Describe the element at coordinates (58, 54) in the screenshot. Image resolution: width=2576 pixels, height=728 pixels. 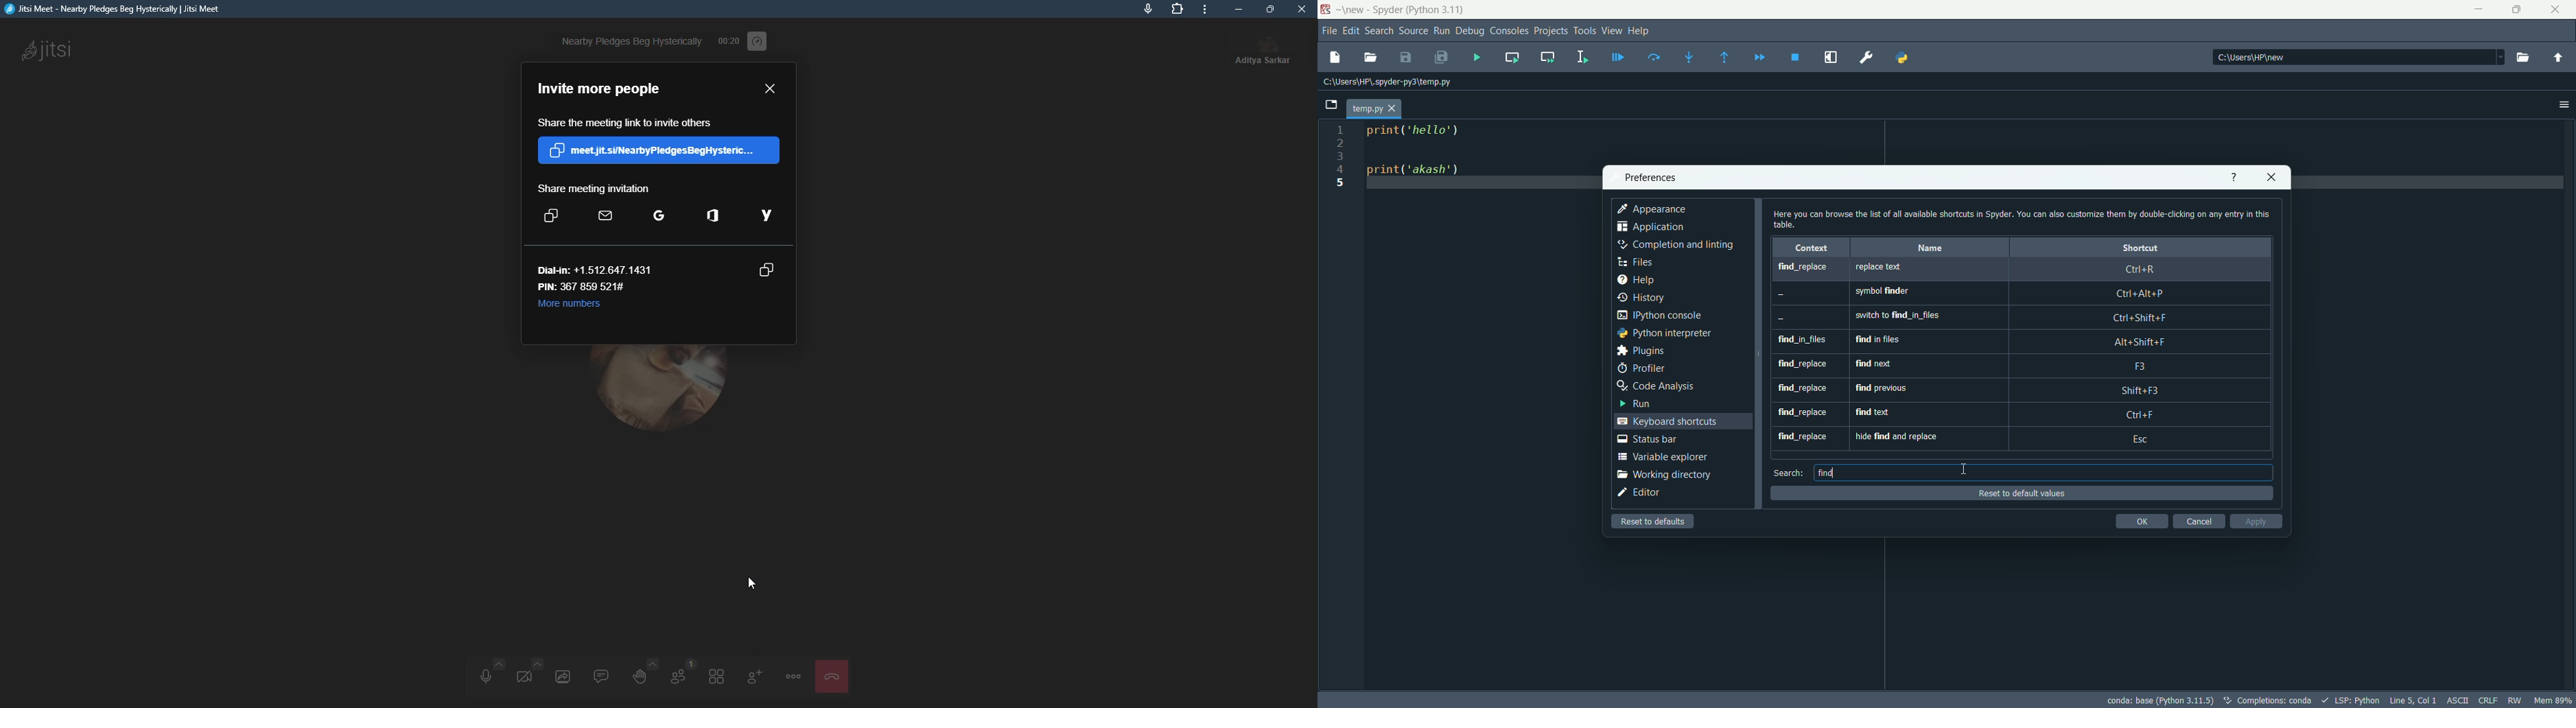
I see `jitsi` at that location.